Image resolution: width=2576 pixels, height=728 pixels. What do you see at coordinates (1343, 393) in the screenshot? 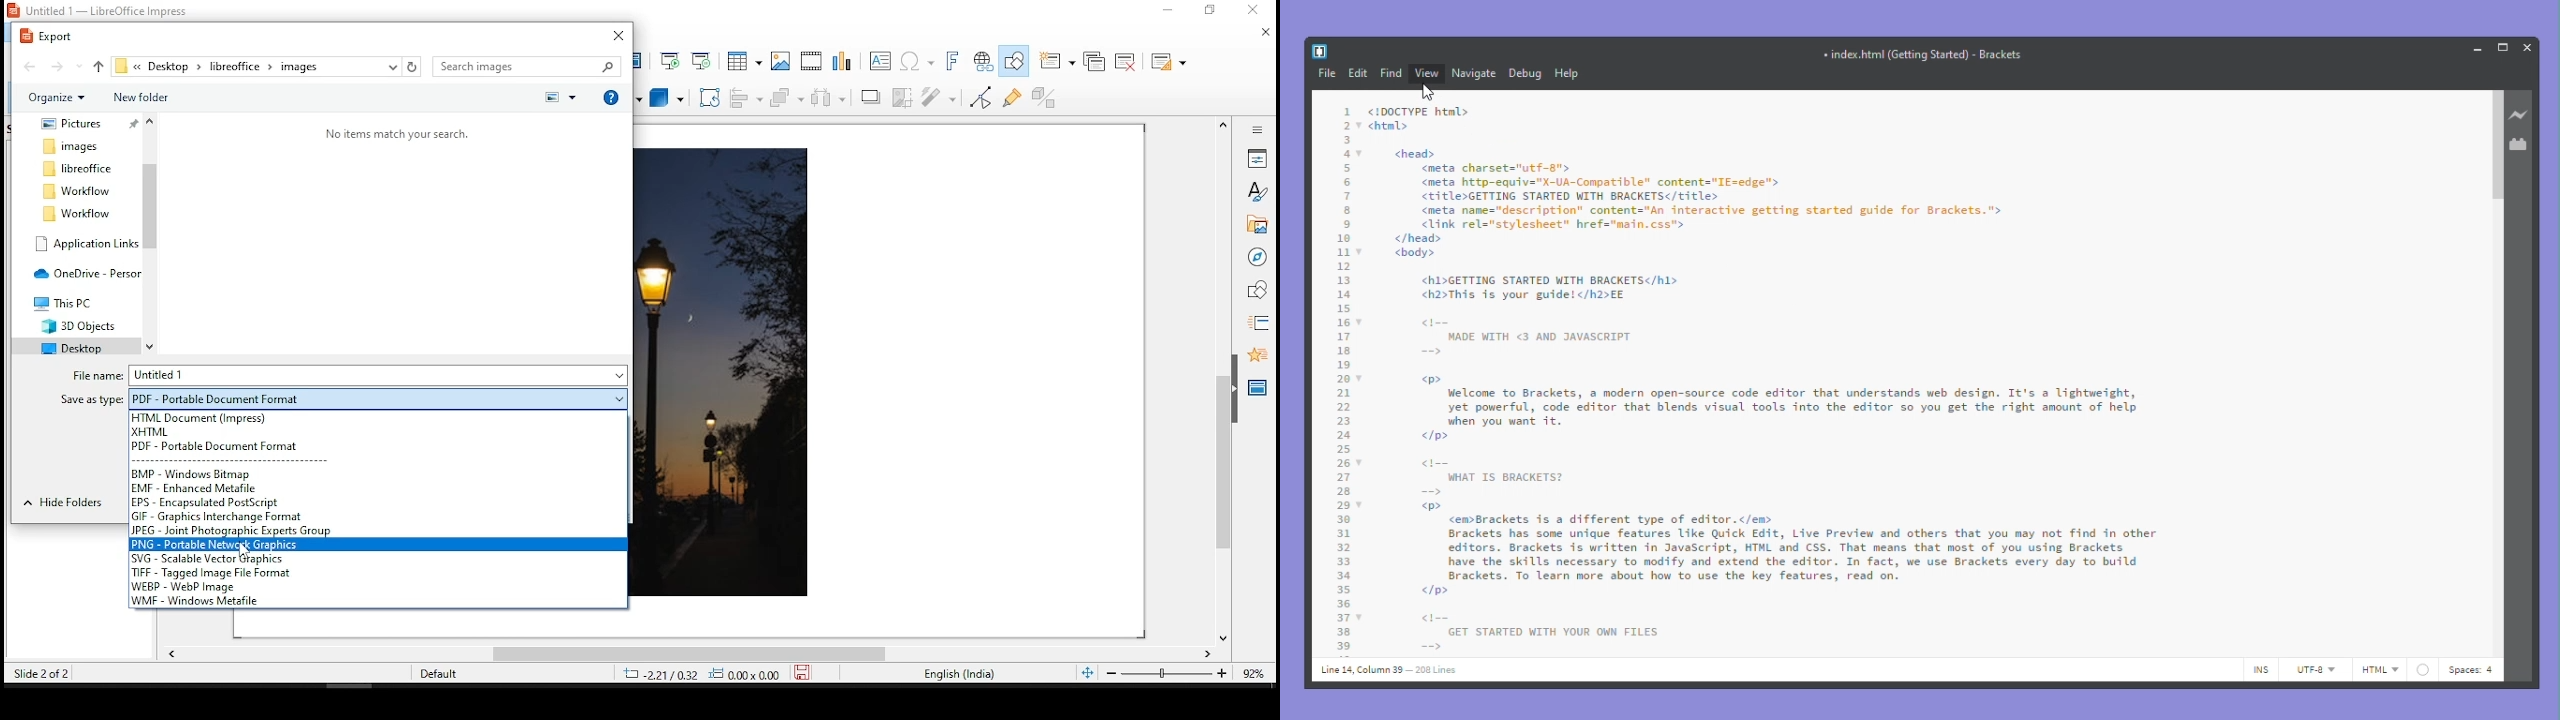
I see `21` at bounding box center [1343, 393].